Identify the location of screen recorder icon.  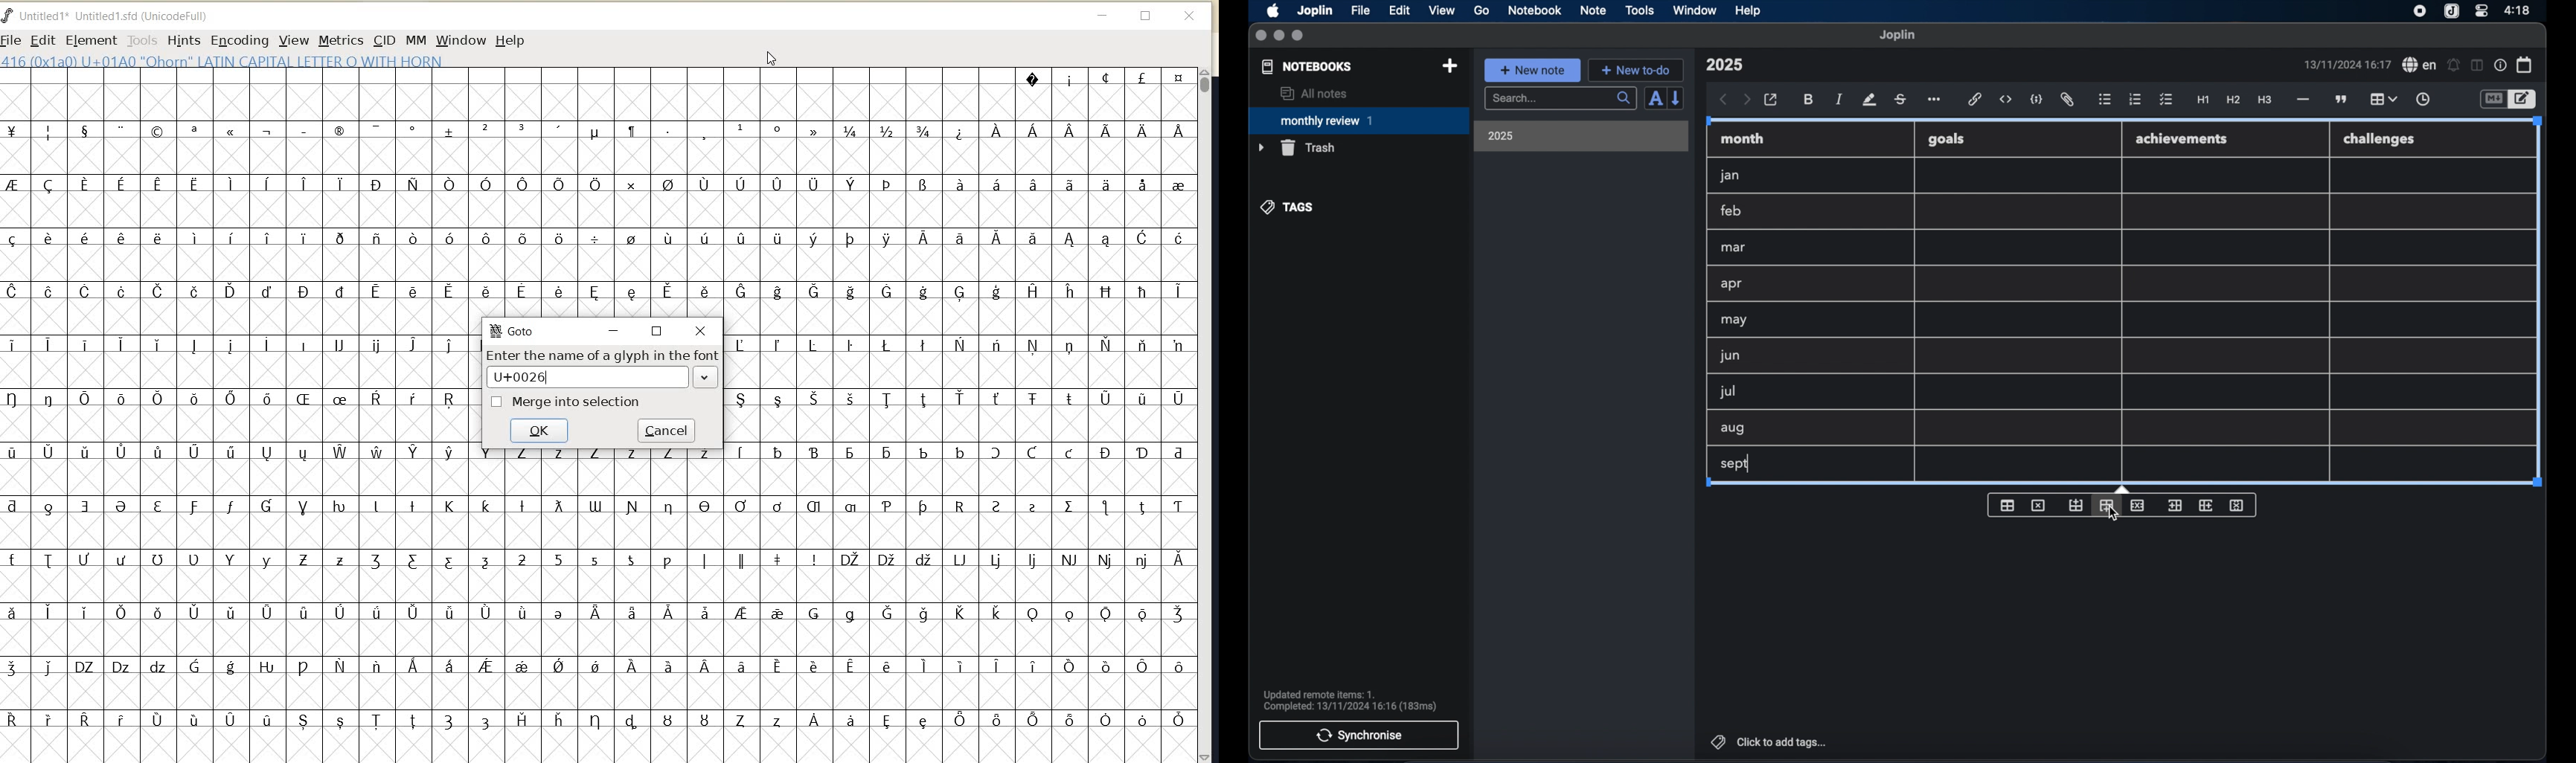
(2420, 11).